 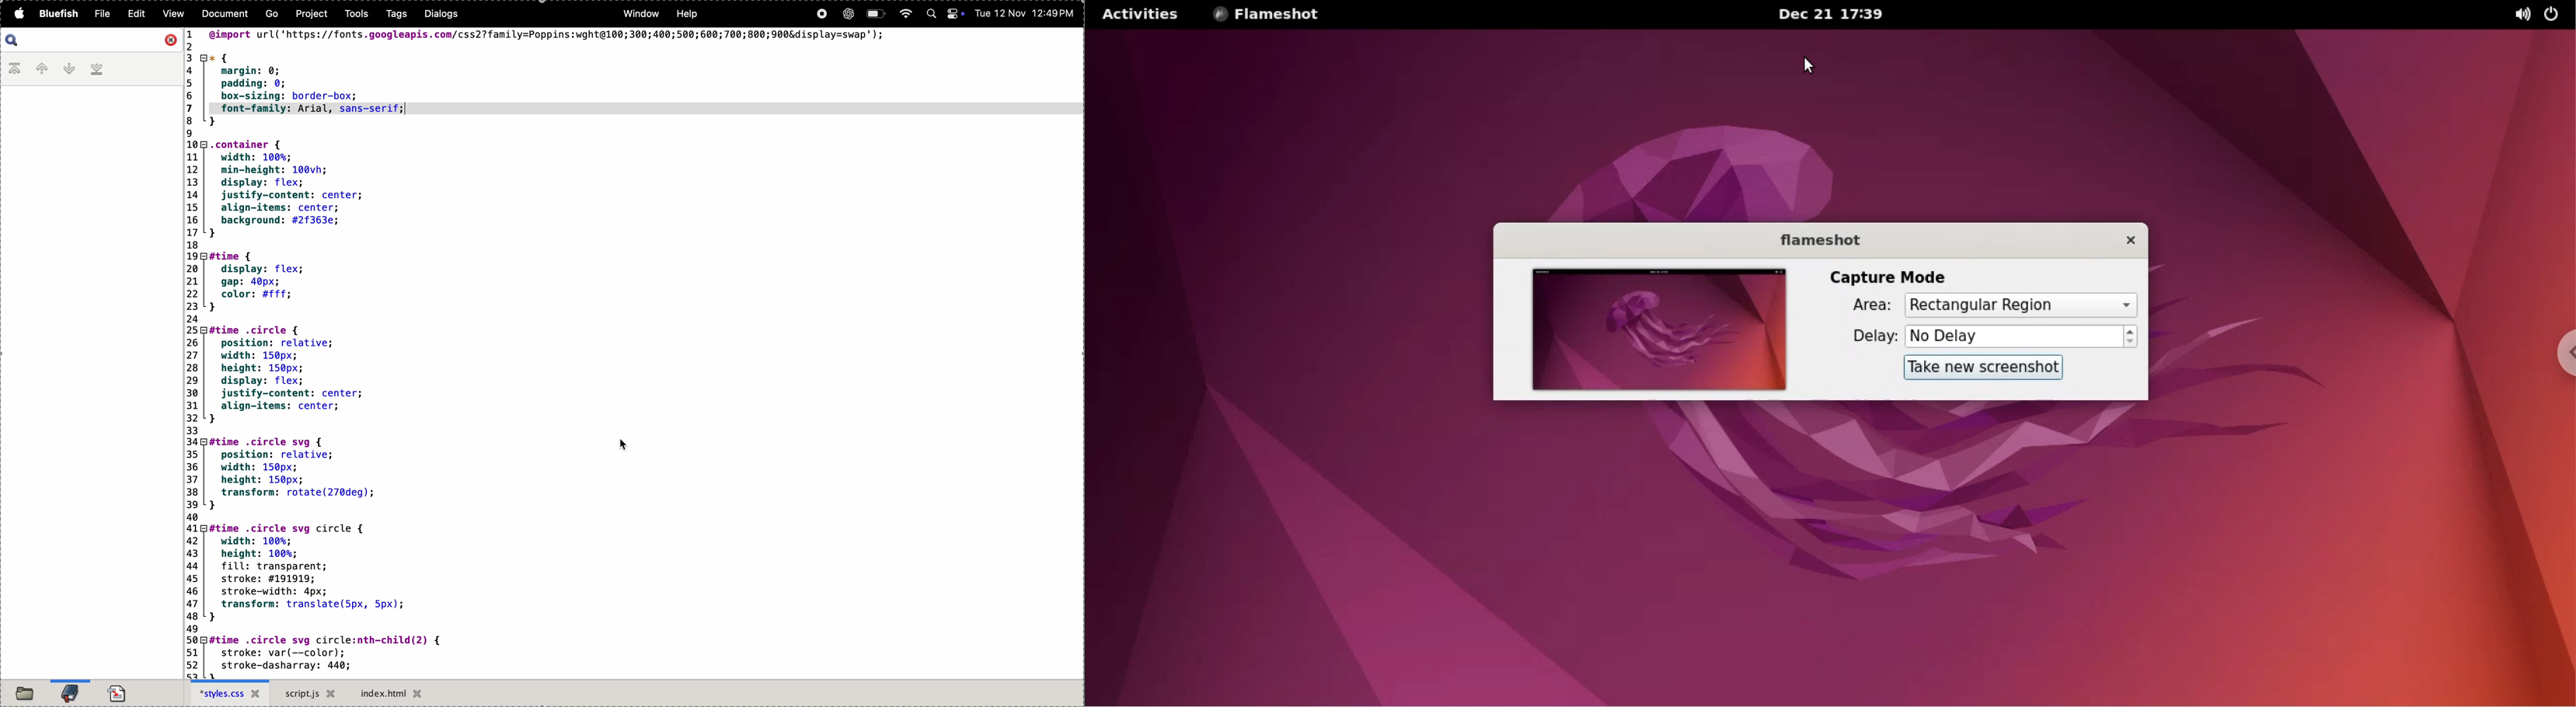 I want to click on last bookmark, so click(x=98, y=71).